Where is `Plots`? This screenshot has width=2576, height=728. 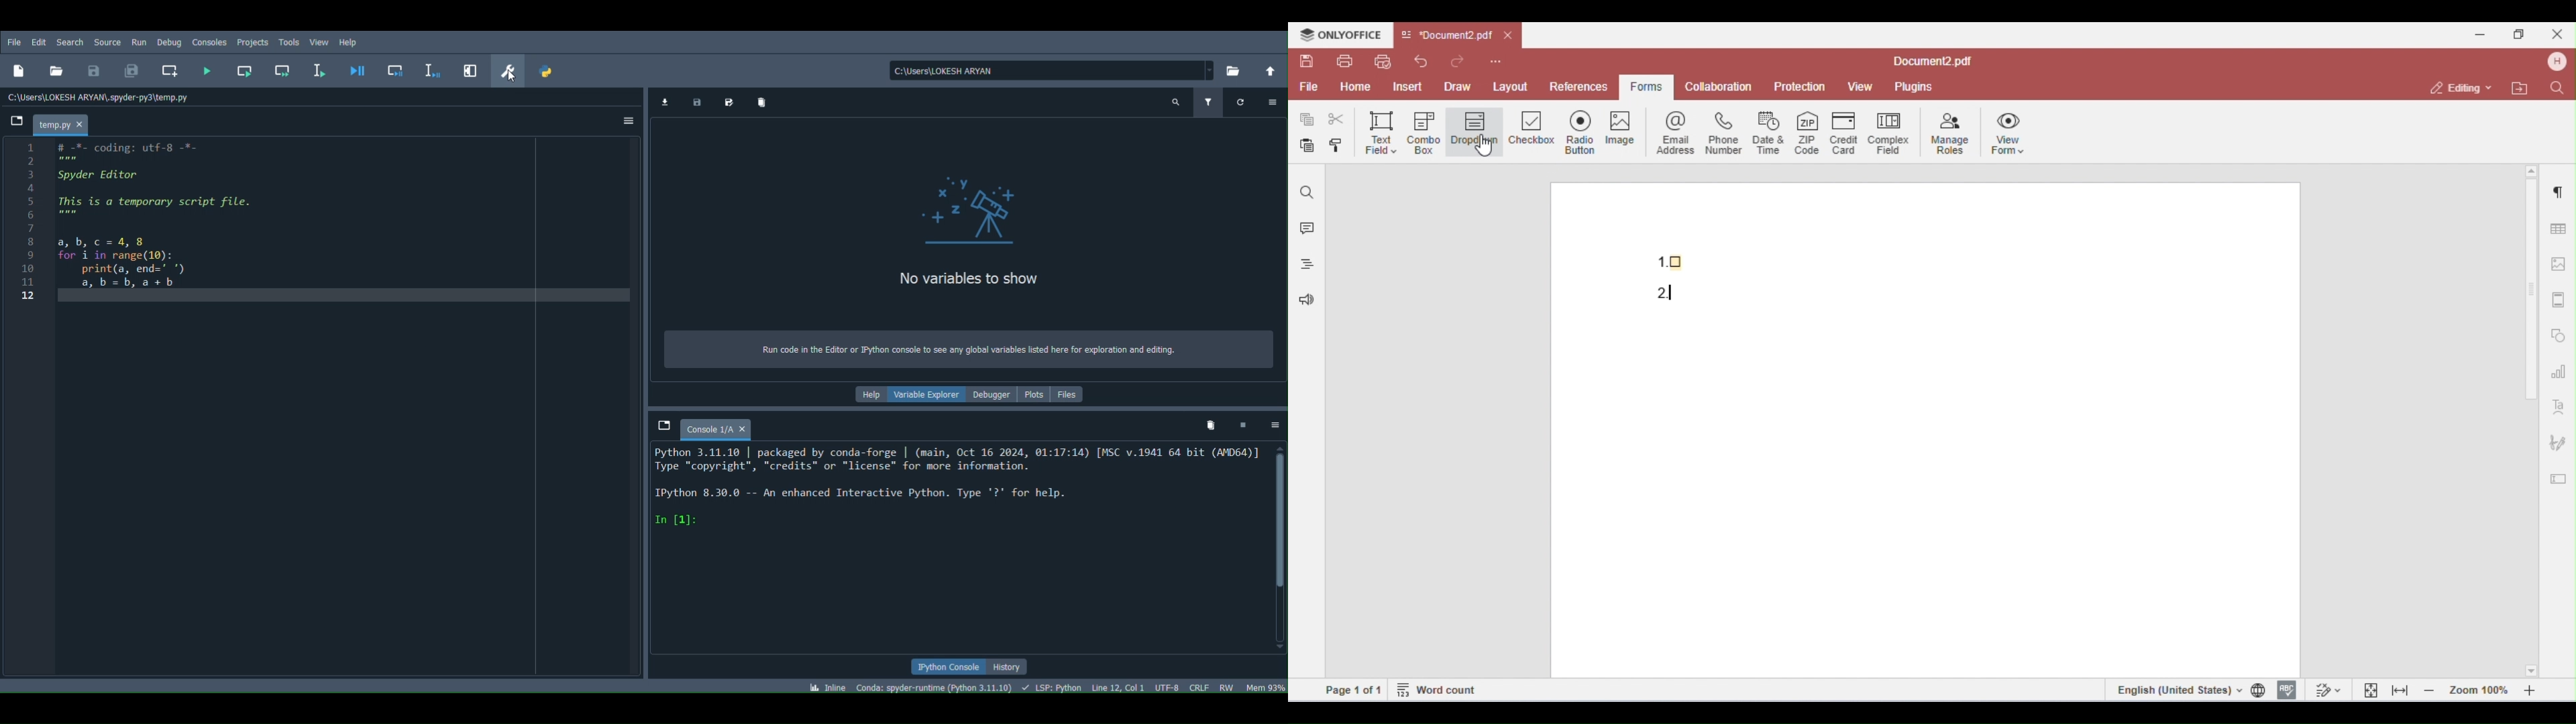 Plots is located at coordinates (1034, 395).